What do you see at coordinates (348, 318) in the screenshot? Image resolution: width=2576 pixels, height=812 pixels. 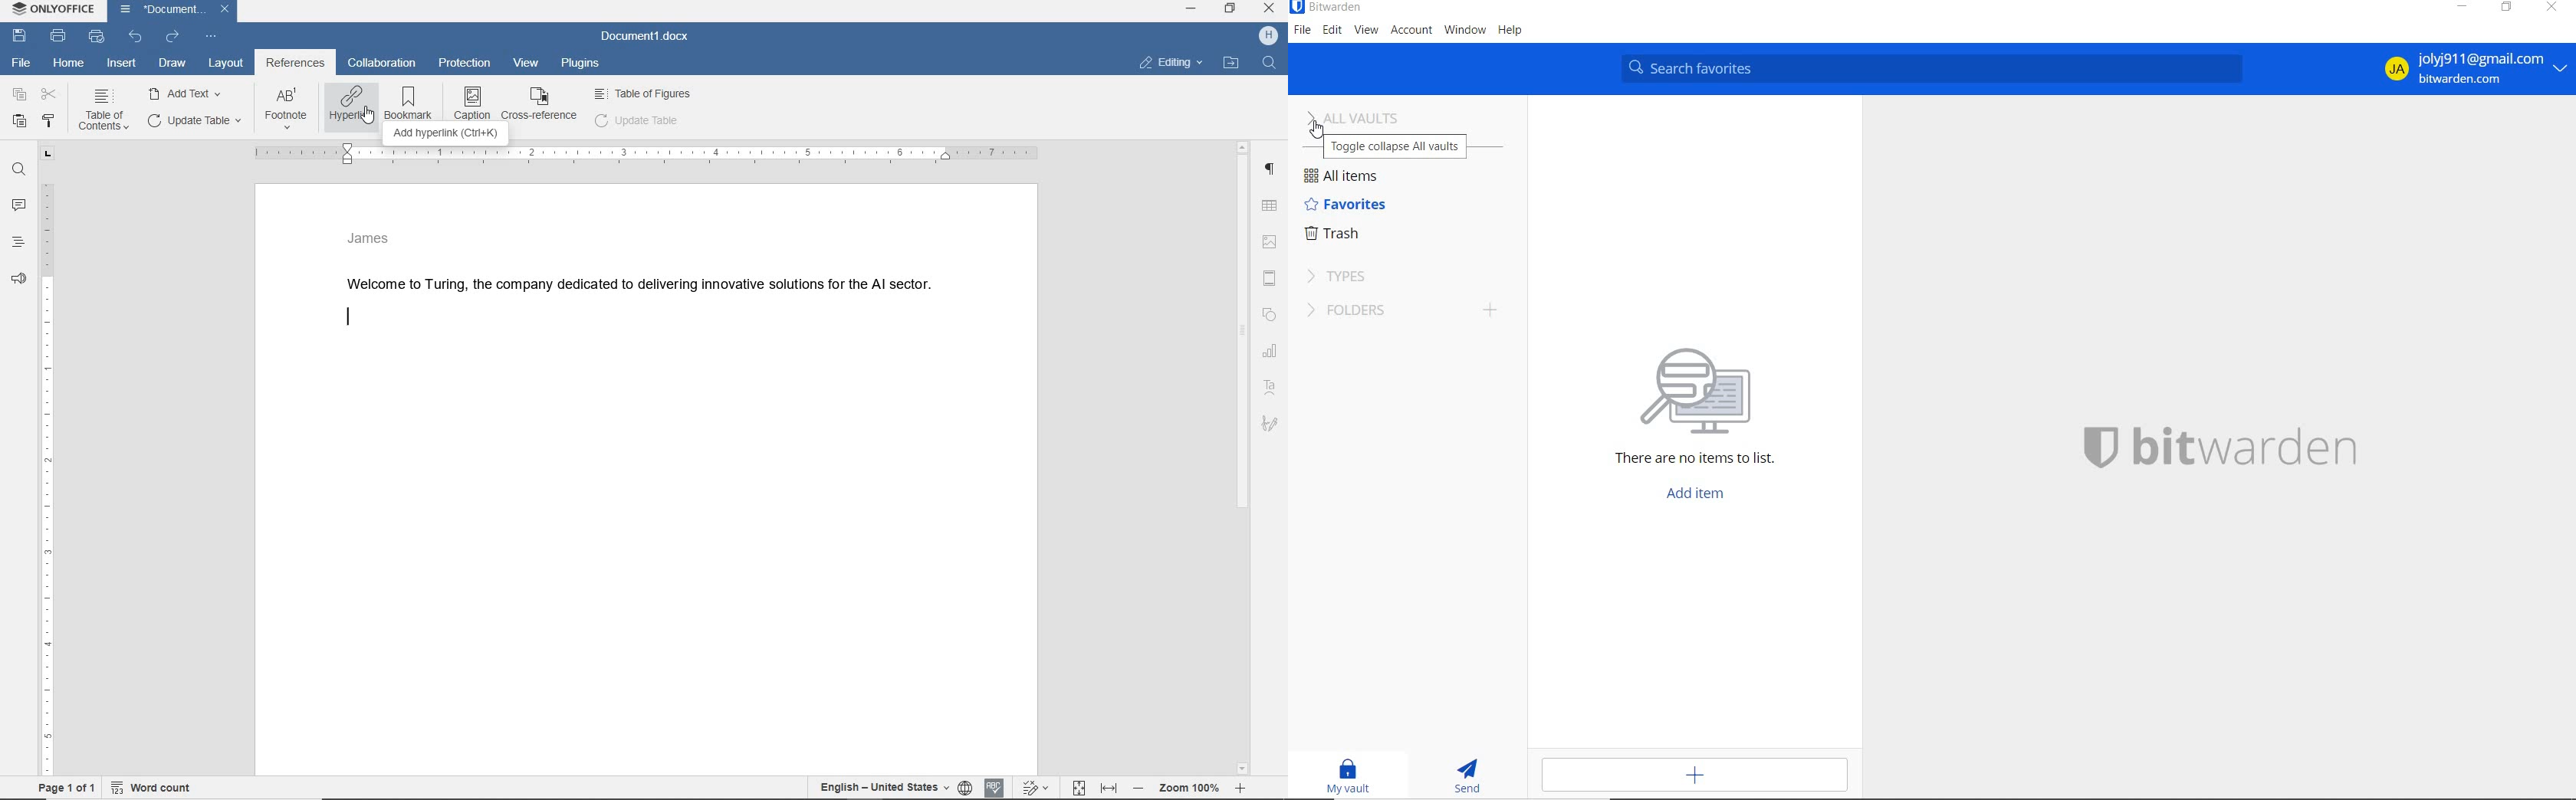 I see `editor line` at bounding box center [348, 318].